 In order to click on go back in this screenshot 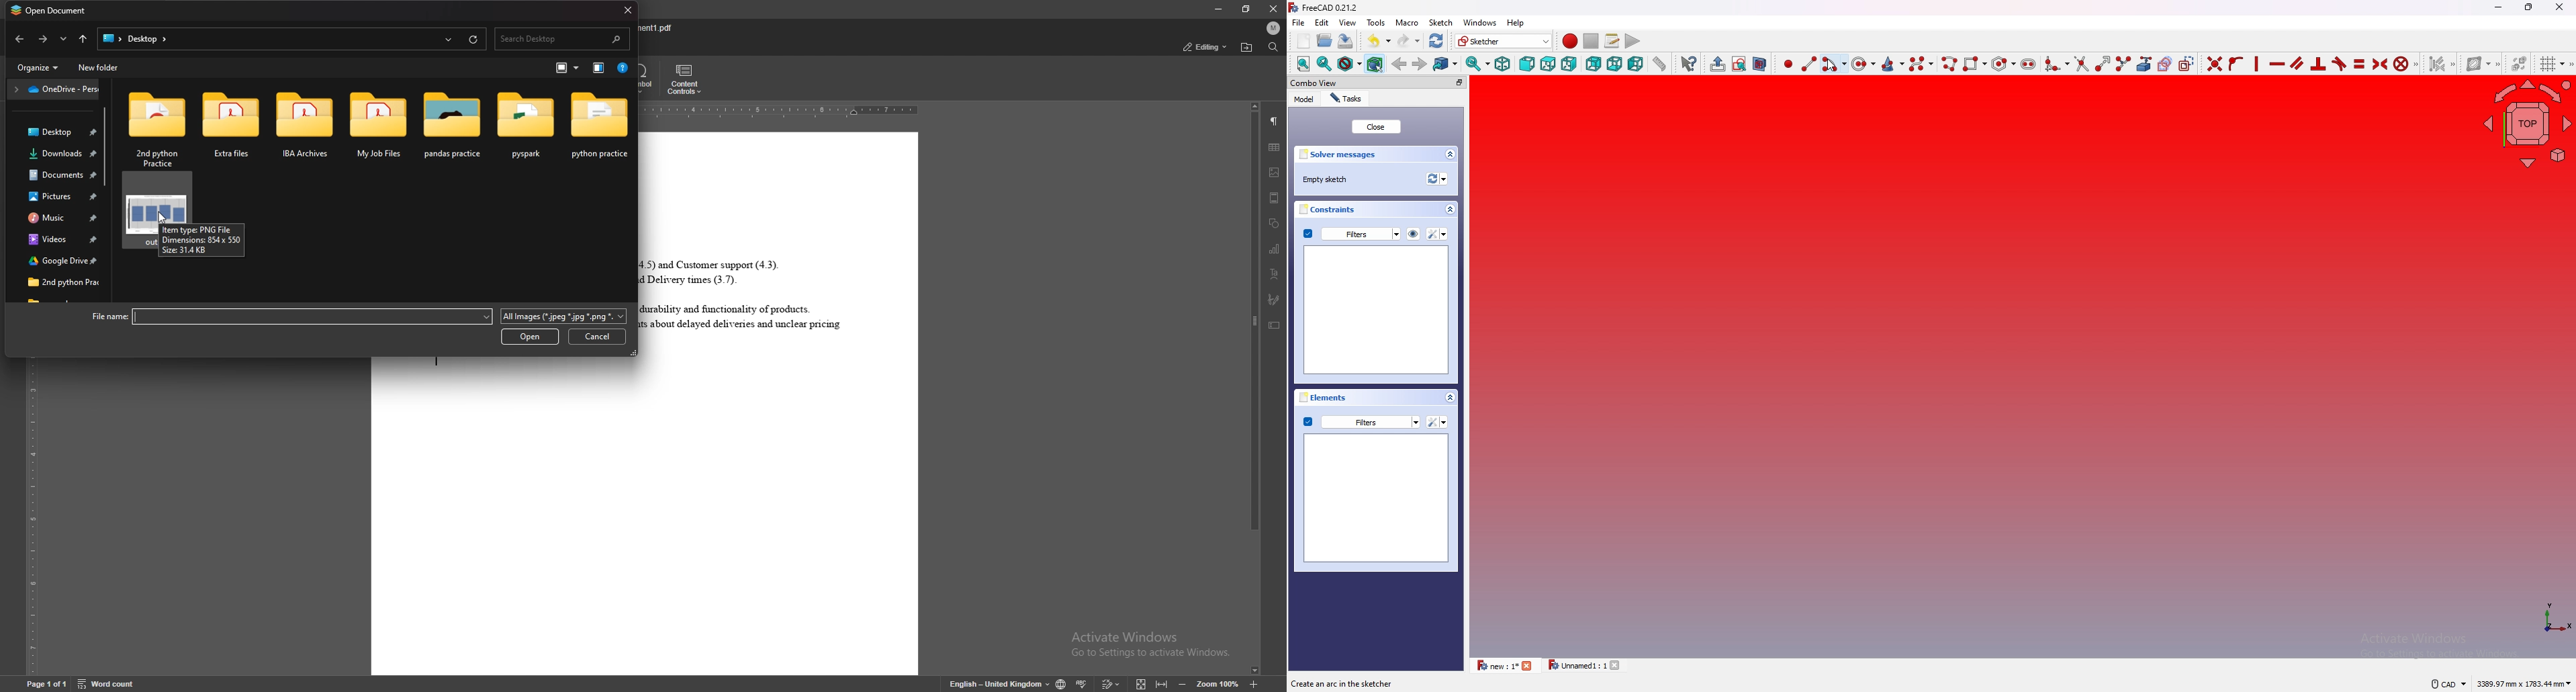, I will do `click(42, 39)`.